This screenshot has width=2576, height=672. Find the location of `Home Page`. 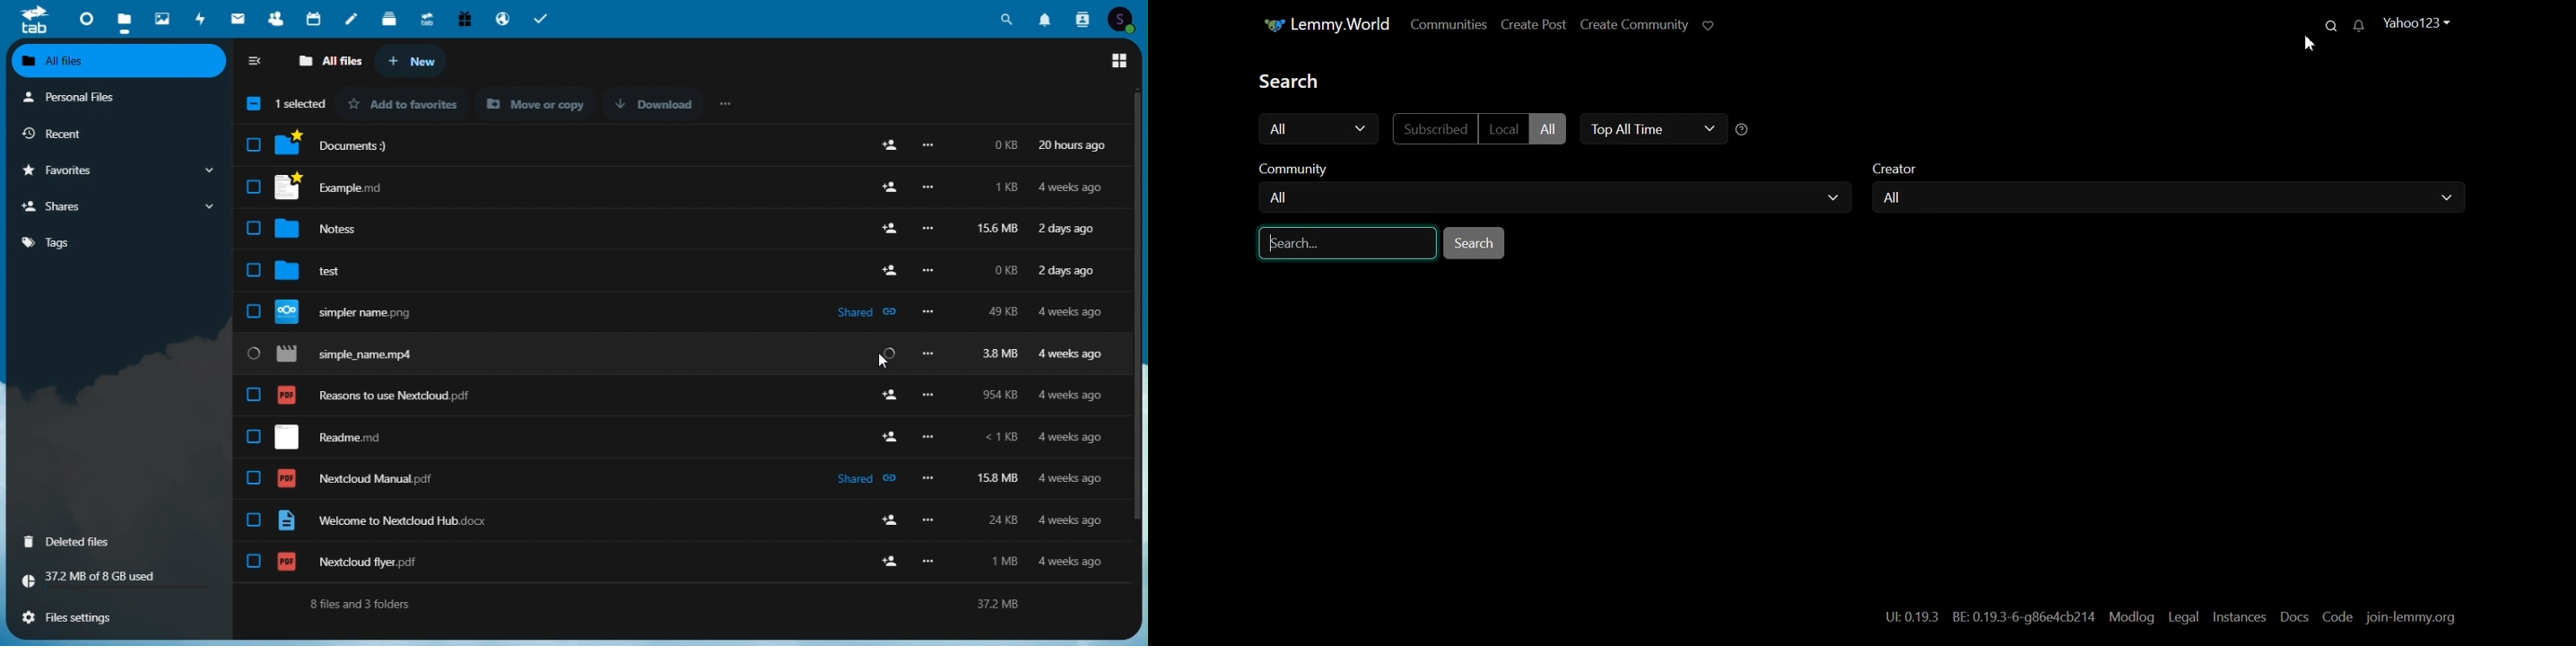

Home Page is located at coordinates (1324, 25).